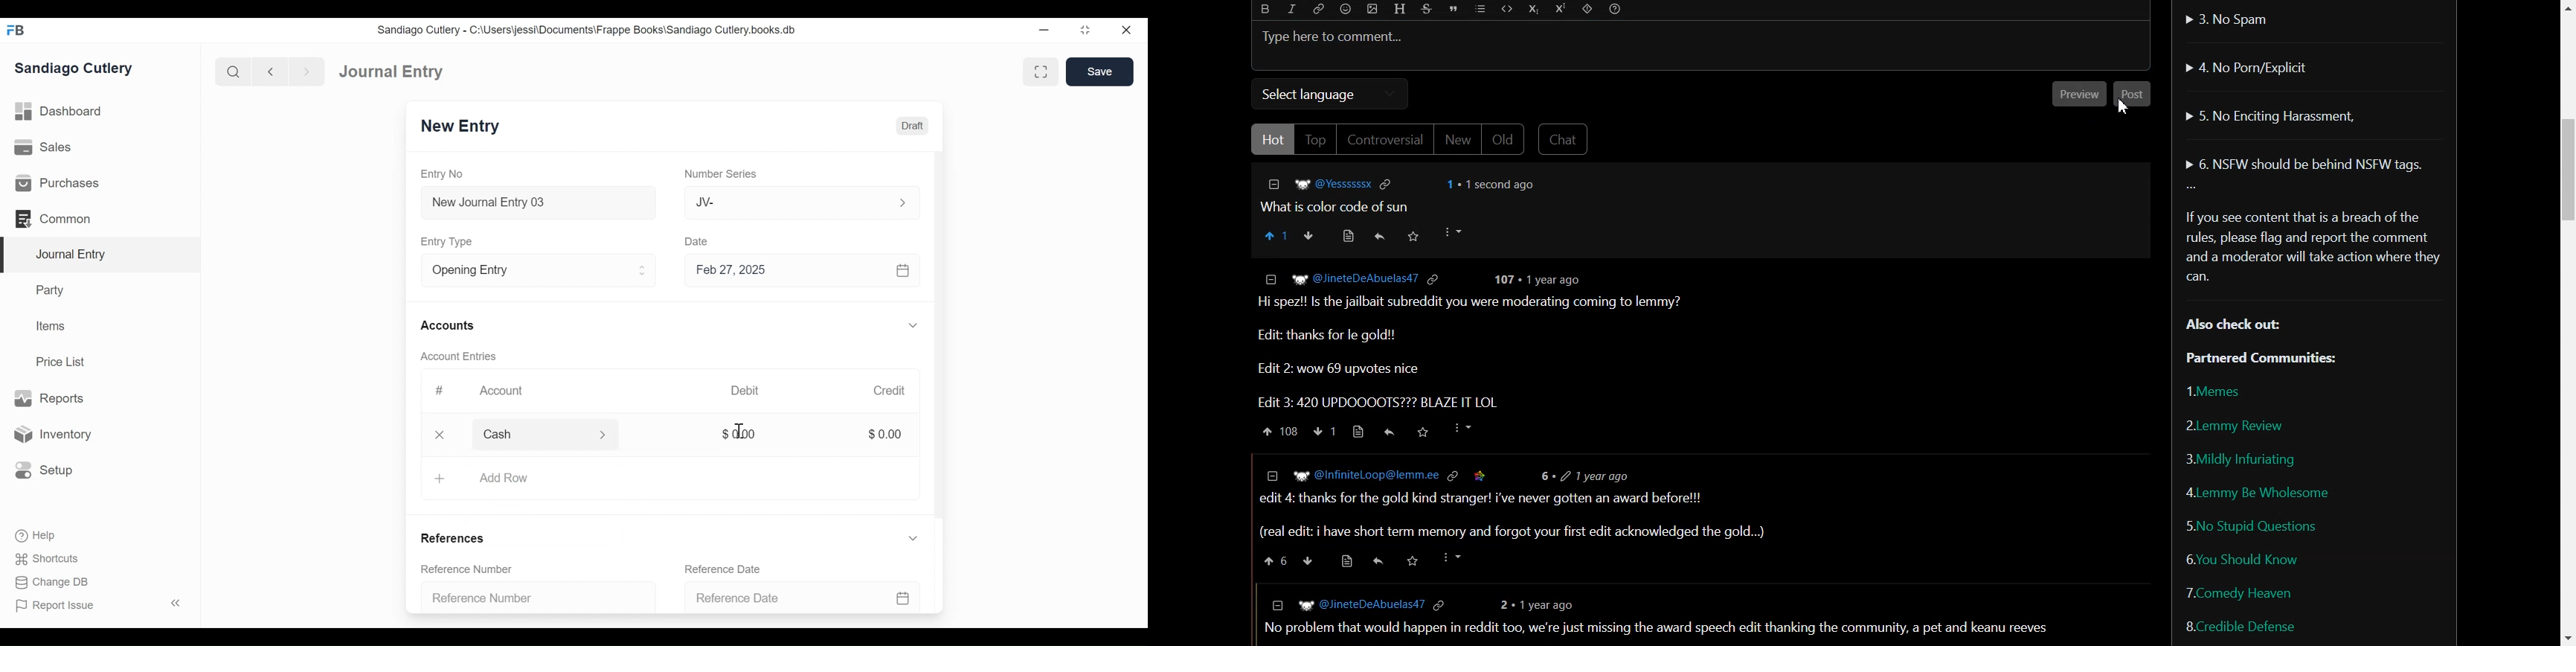 The image size is (2576, 672). What do you see at coordinates (457, 356) in the screenshot?
I see `Account Entries` at bounding box center [457, 356].